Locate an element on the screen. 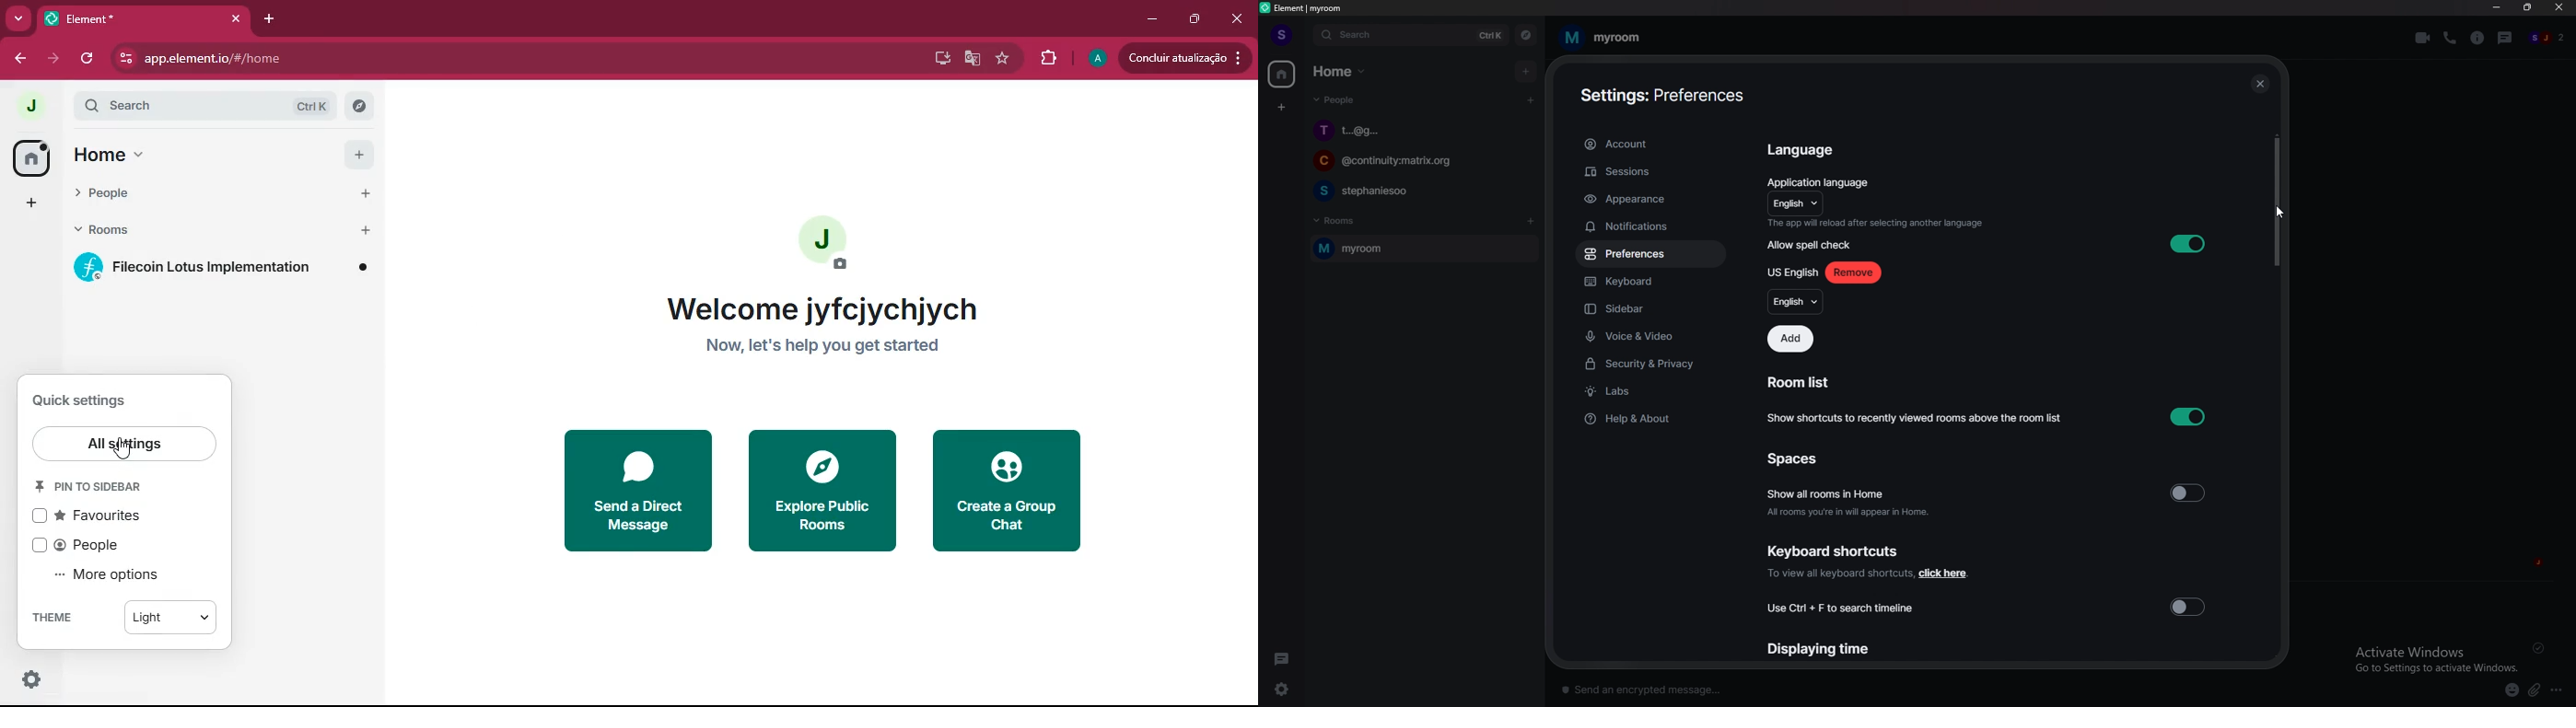  show shortcuts to recently viewed rooms is located at coordinates (1985, 416).